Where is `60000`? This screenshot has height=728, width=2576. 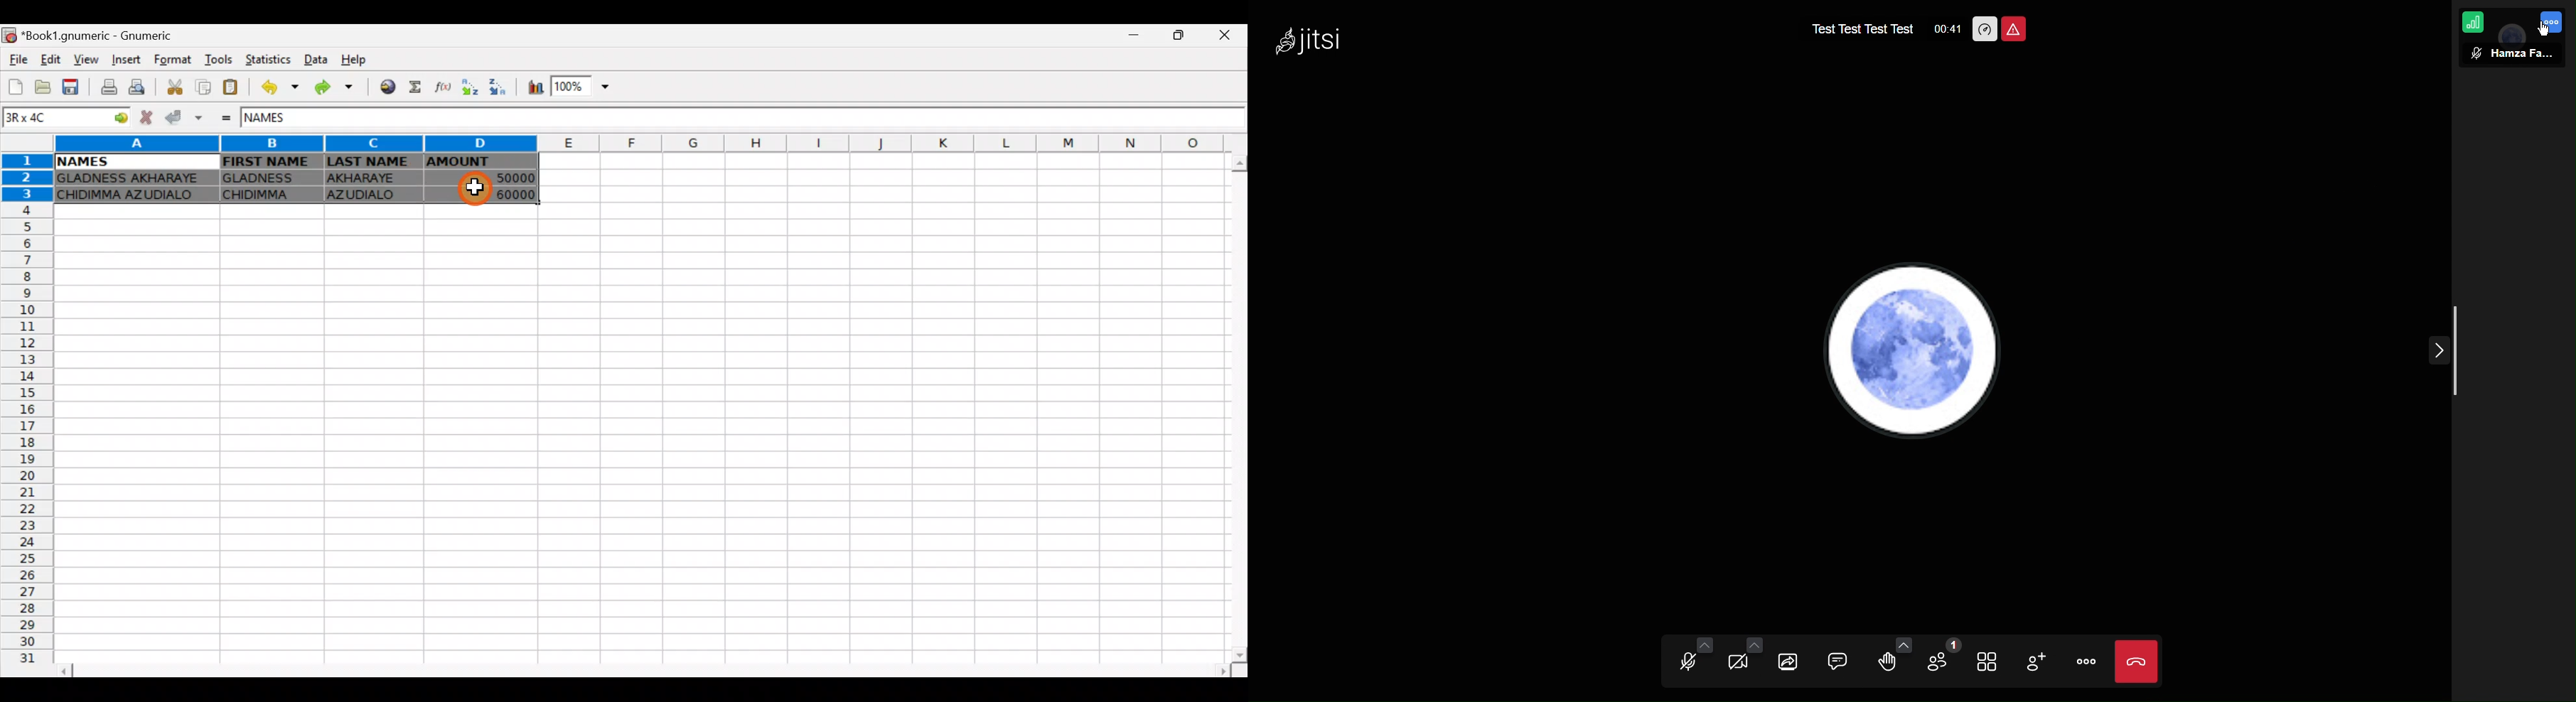 60000 is located at coordinates (503, 194).